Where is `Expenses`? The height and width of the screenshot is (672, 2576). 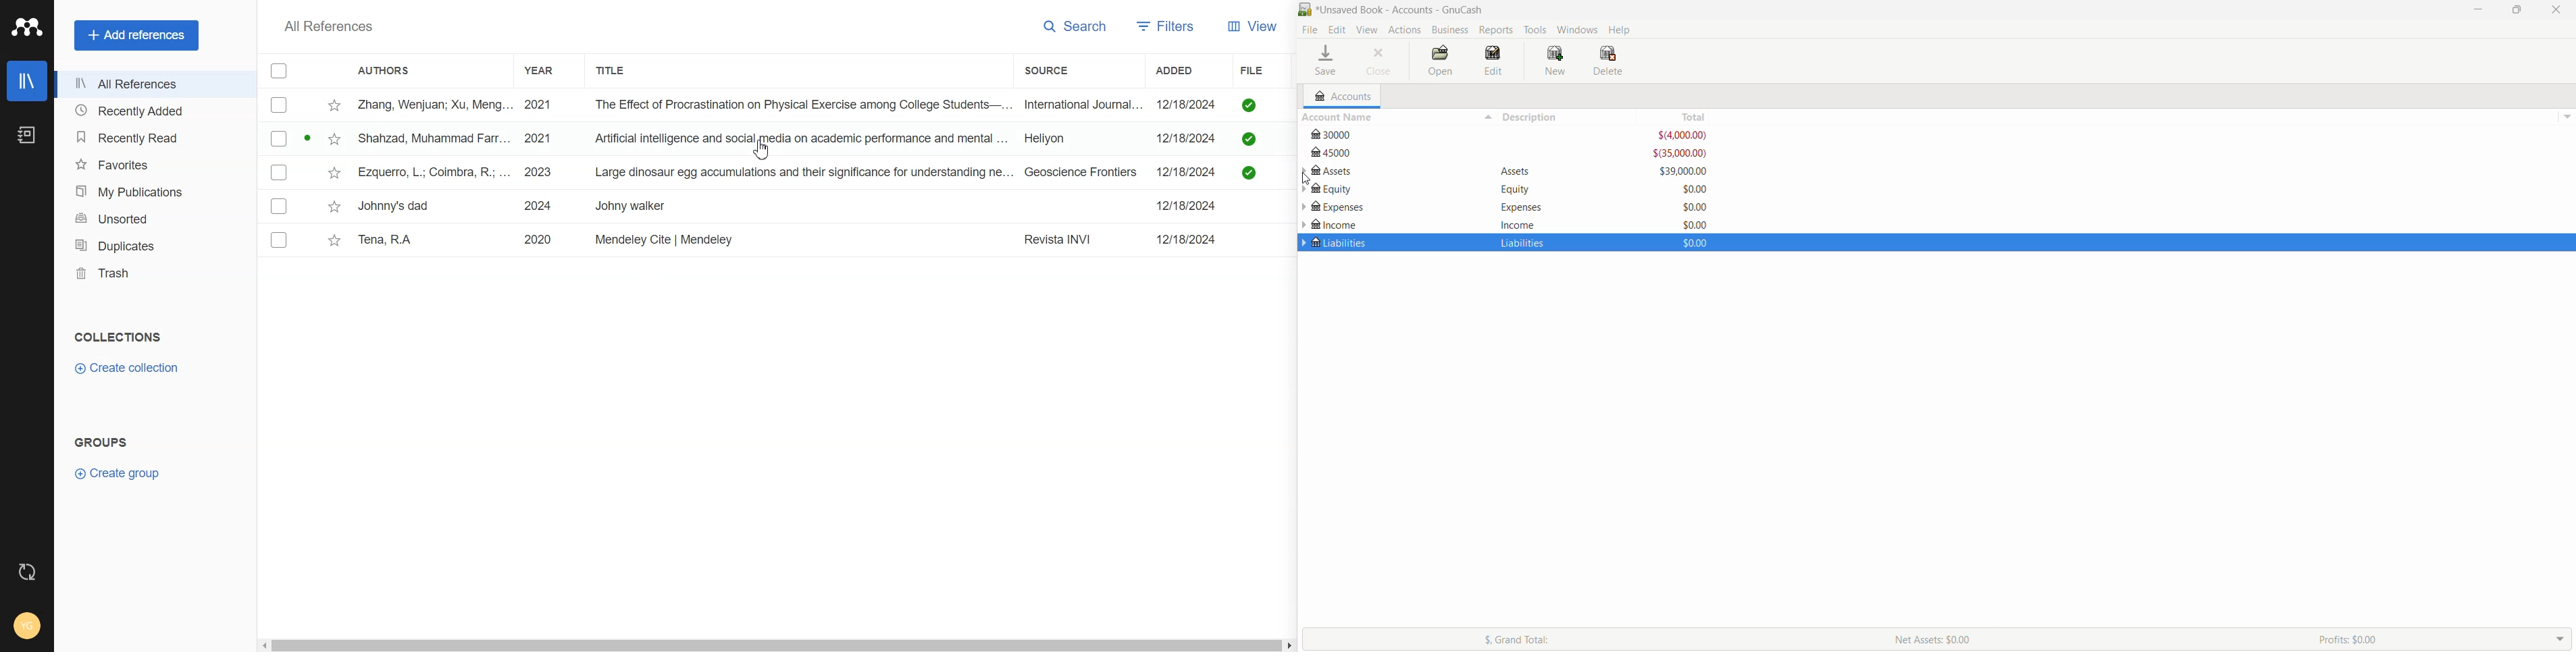
Expenses is located at coordinates (1528, 207).